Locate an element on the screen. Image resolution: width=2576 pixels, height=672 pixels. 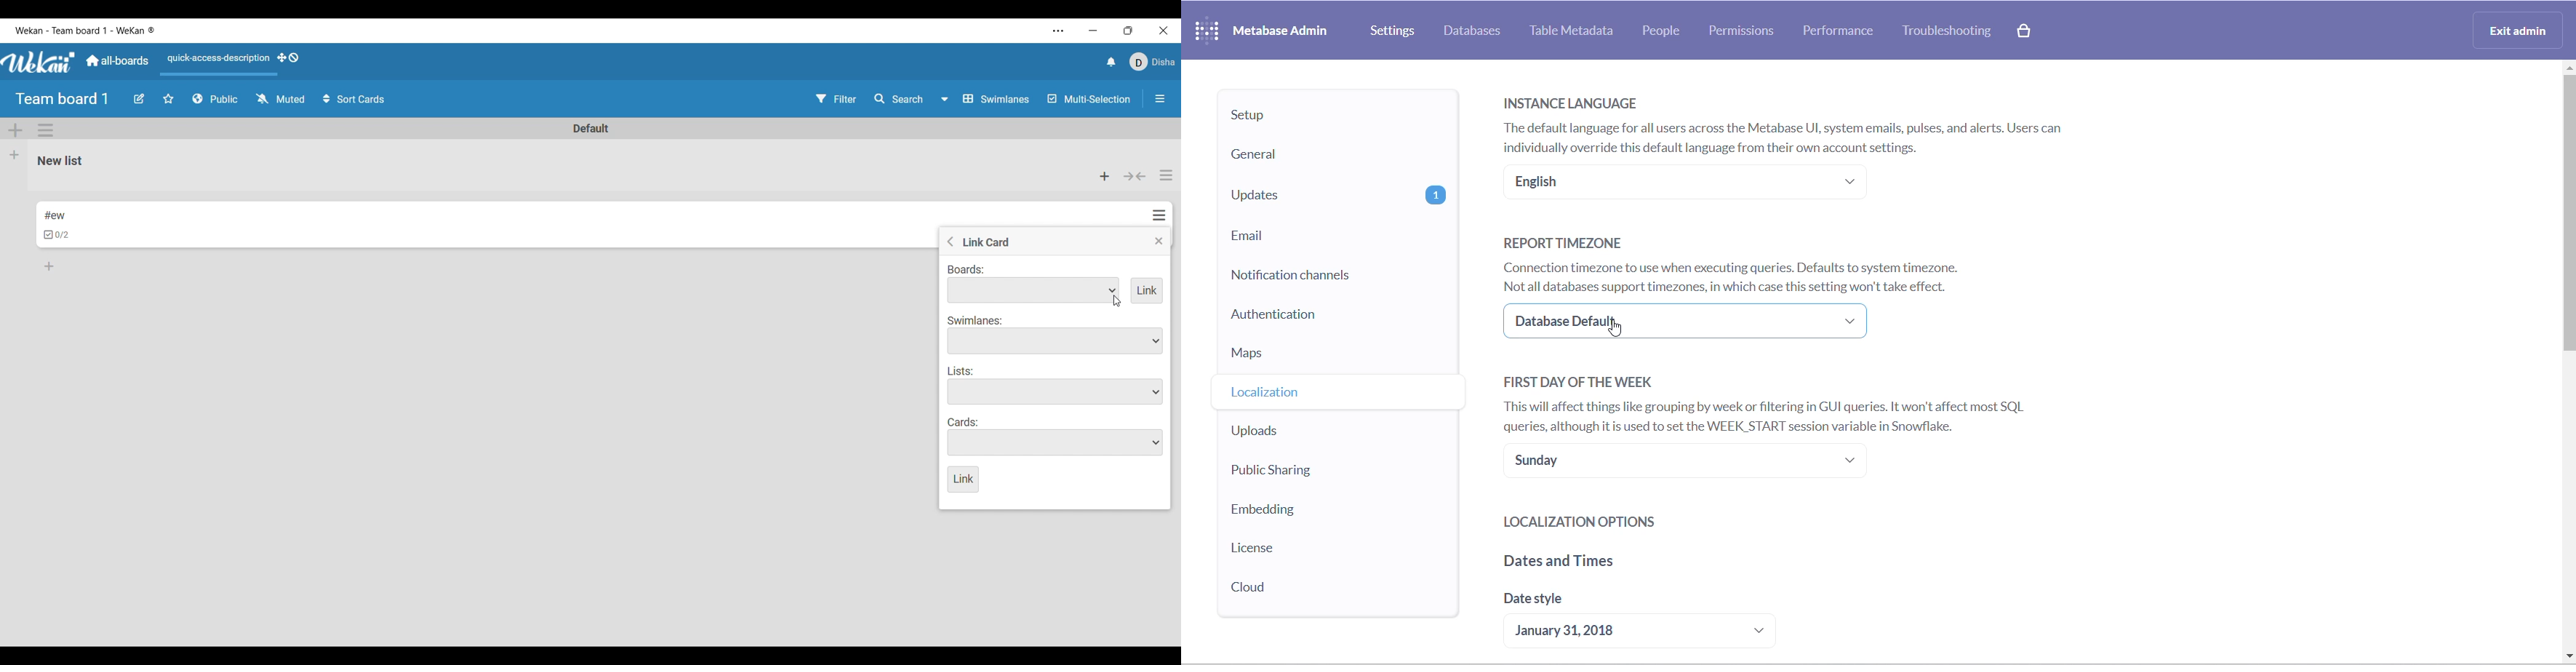
GENERAL is located at coordinates (1333, 156).